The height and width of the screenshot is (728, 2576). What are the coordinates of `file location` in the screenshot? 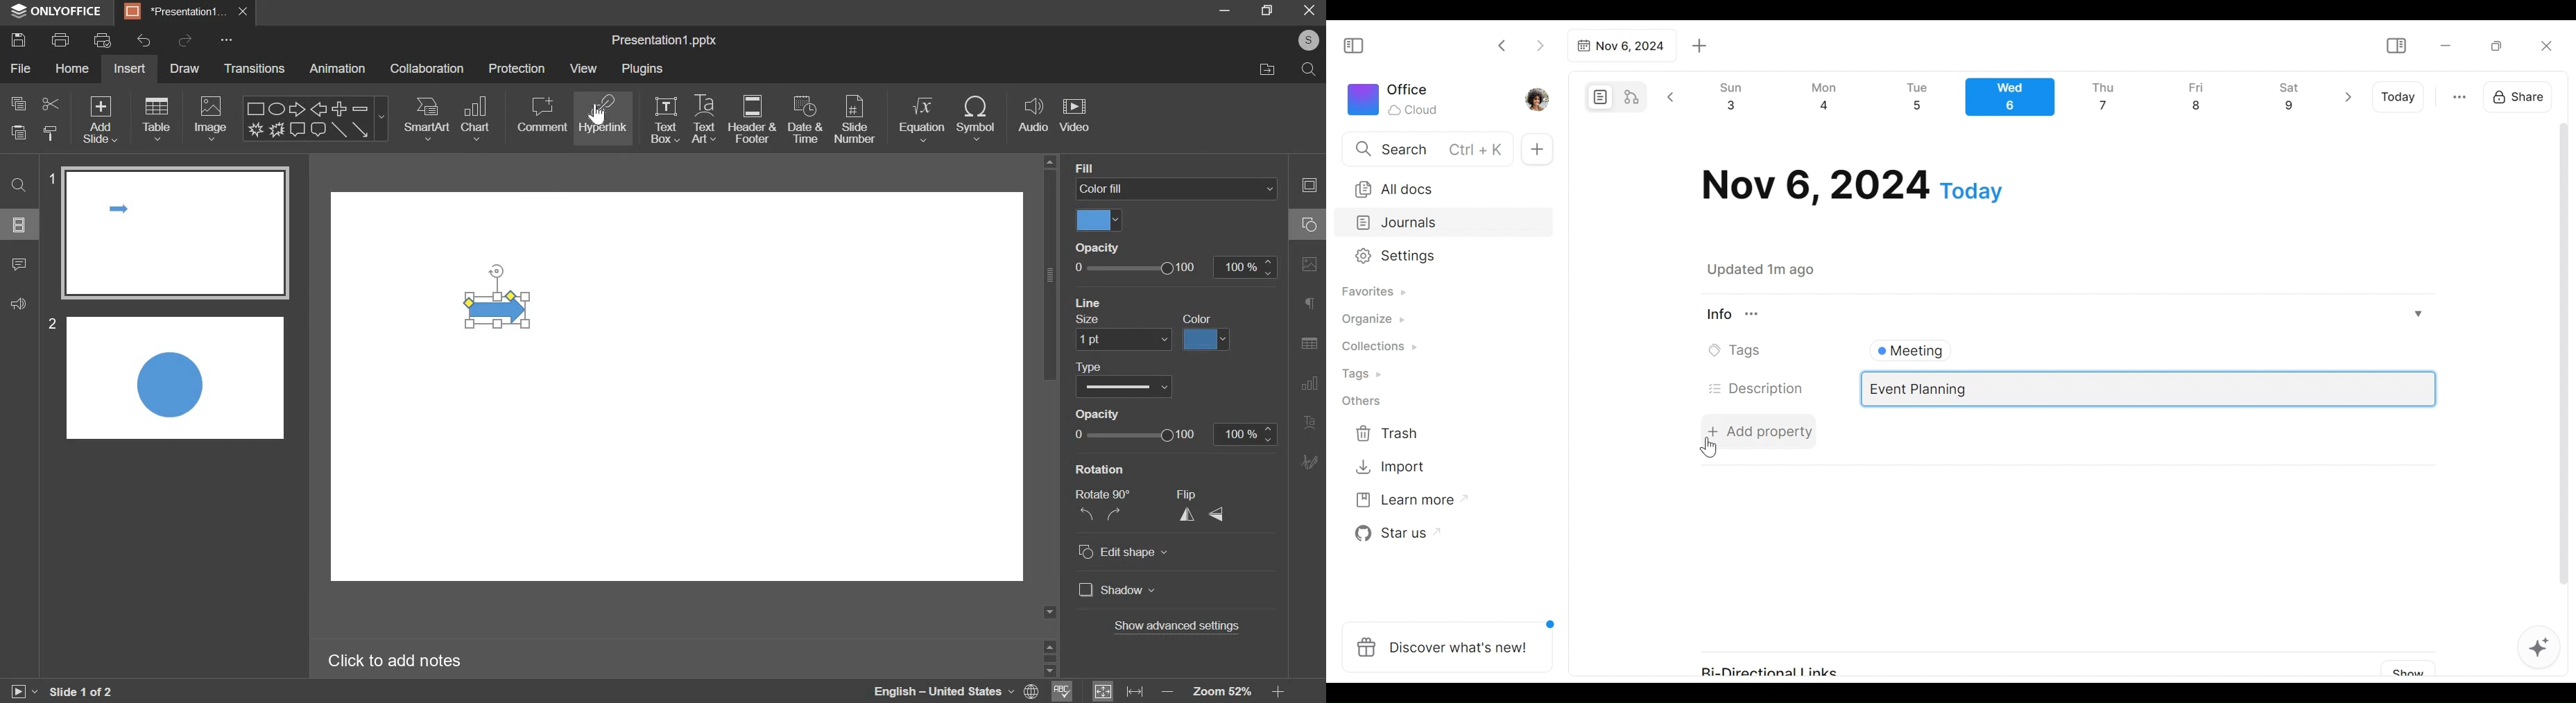 It's located at (1268, 71).